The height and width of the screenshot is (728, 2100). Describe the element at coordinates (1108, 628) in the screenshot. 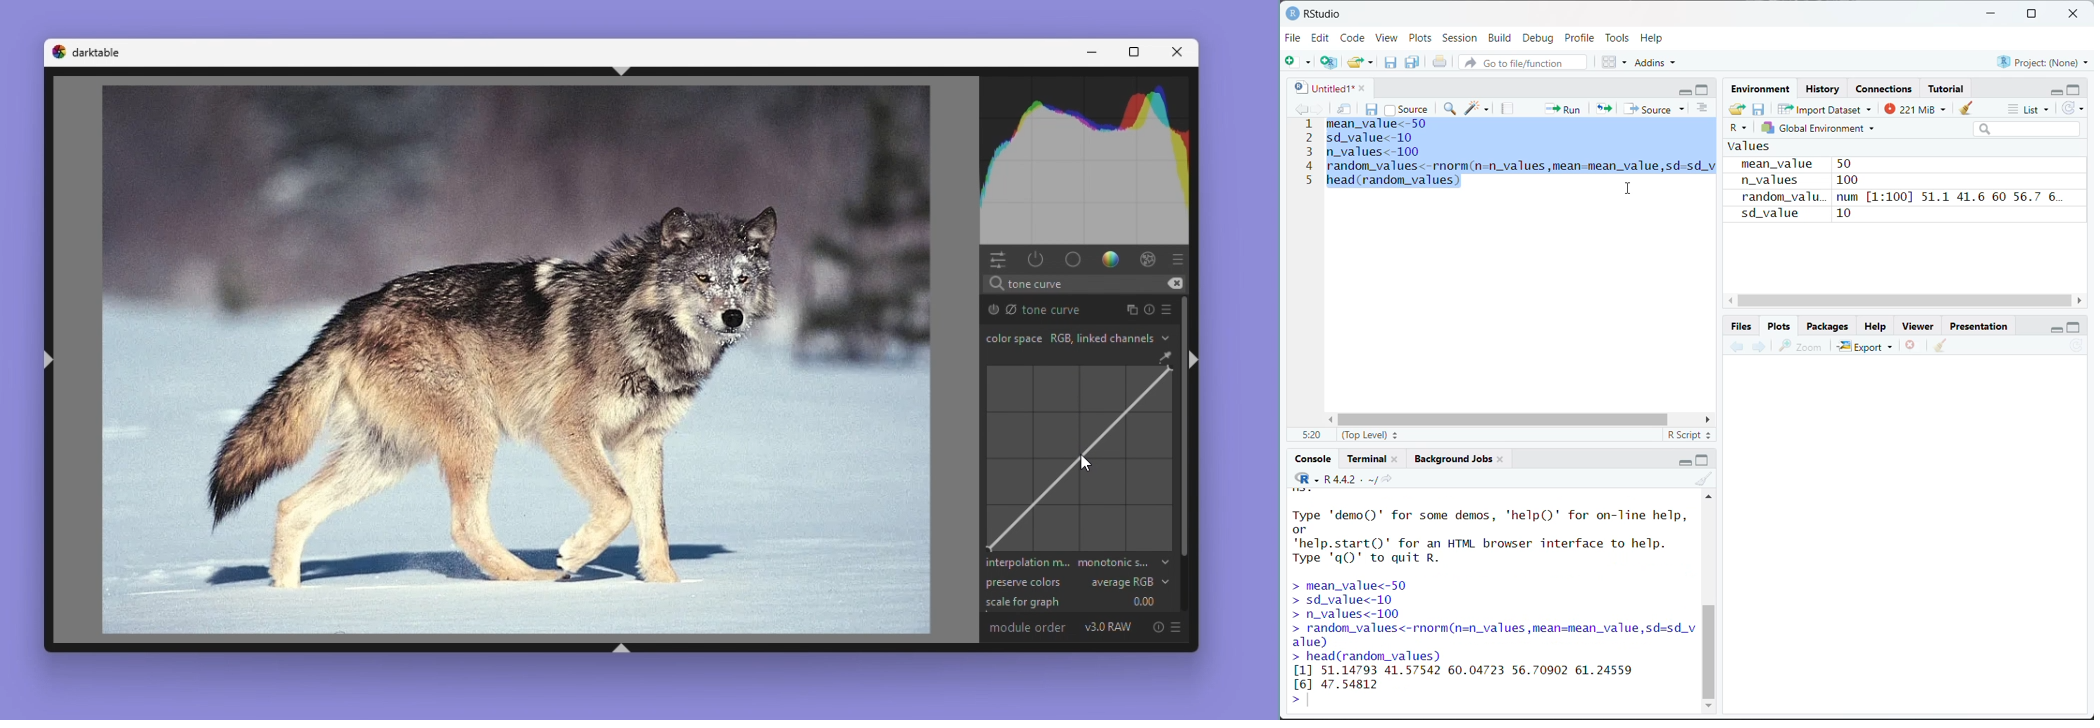

I see `V3.0 RAW` at that location.